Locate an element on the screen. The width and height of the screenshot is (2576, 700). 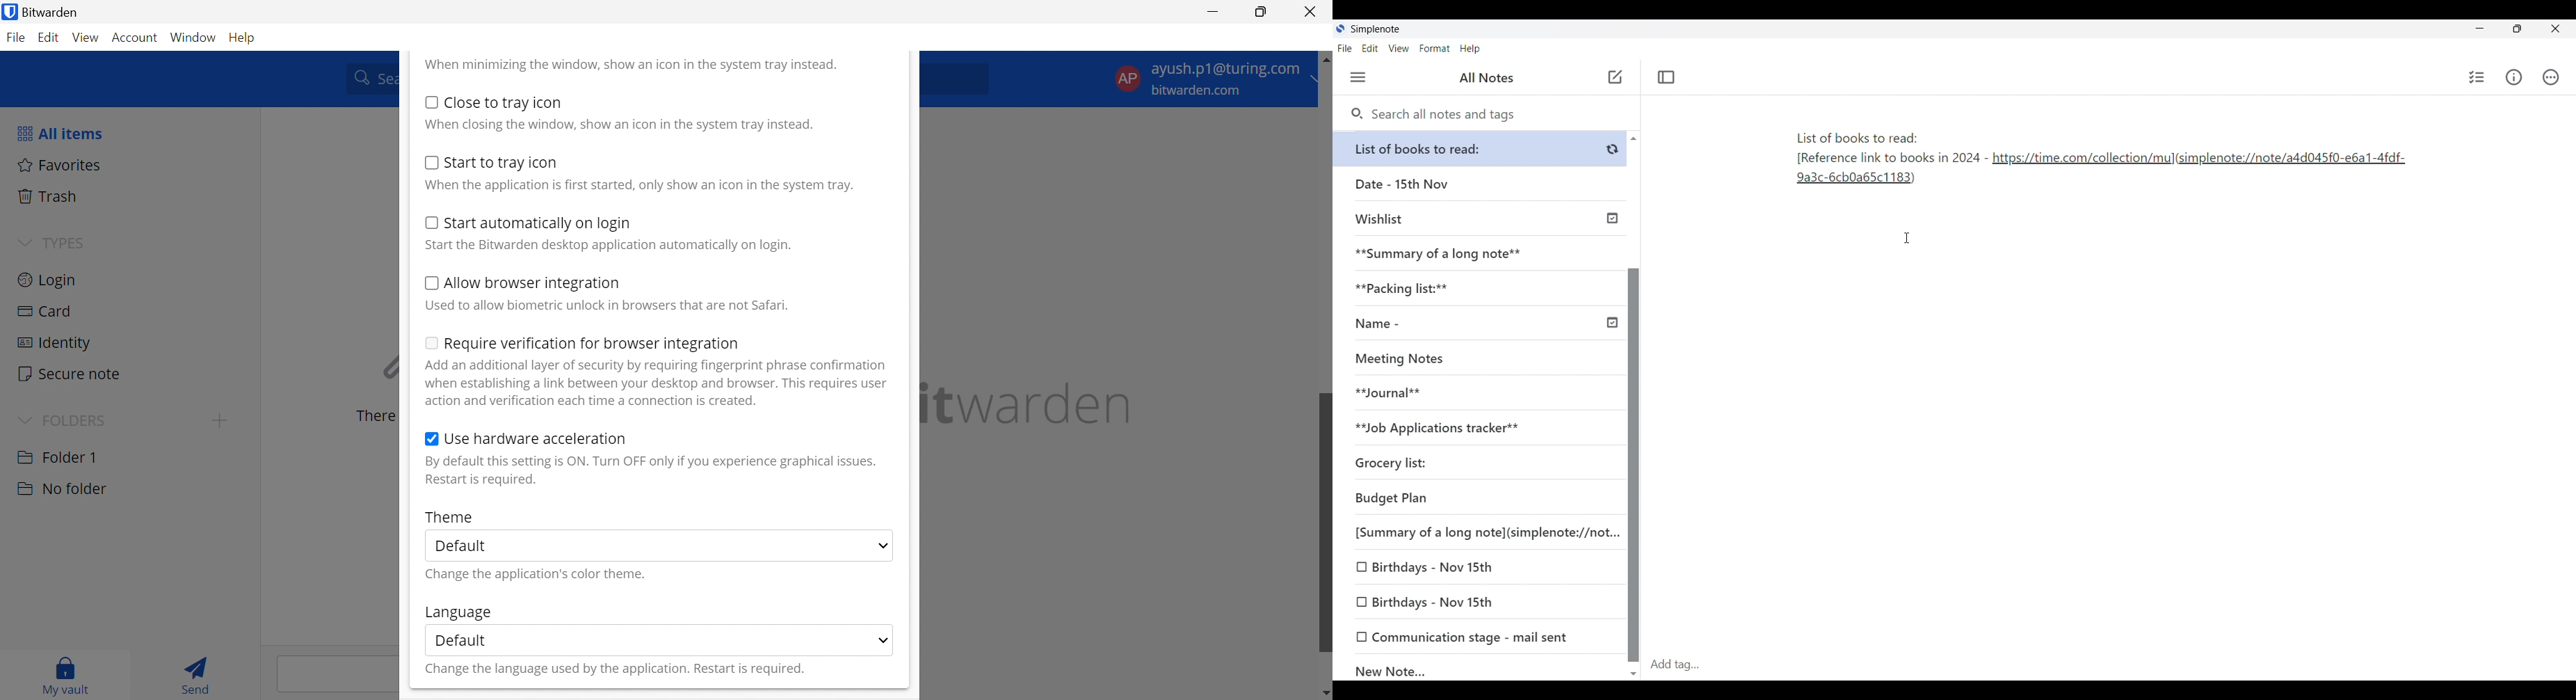
New Note... is located at coordinates (1482, 668).